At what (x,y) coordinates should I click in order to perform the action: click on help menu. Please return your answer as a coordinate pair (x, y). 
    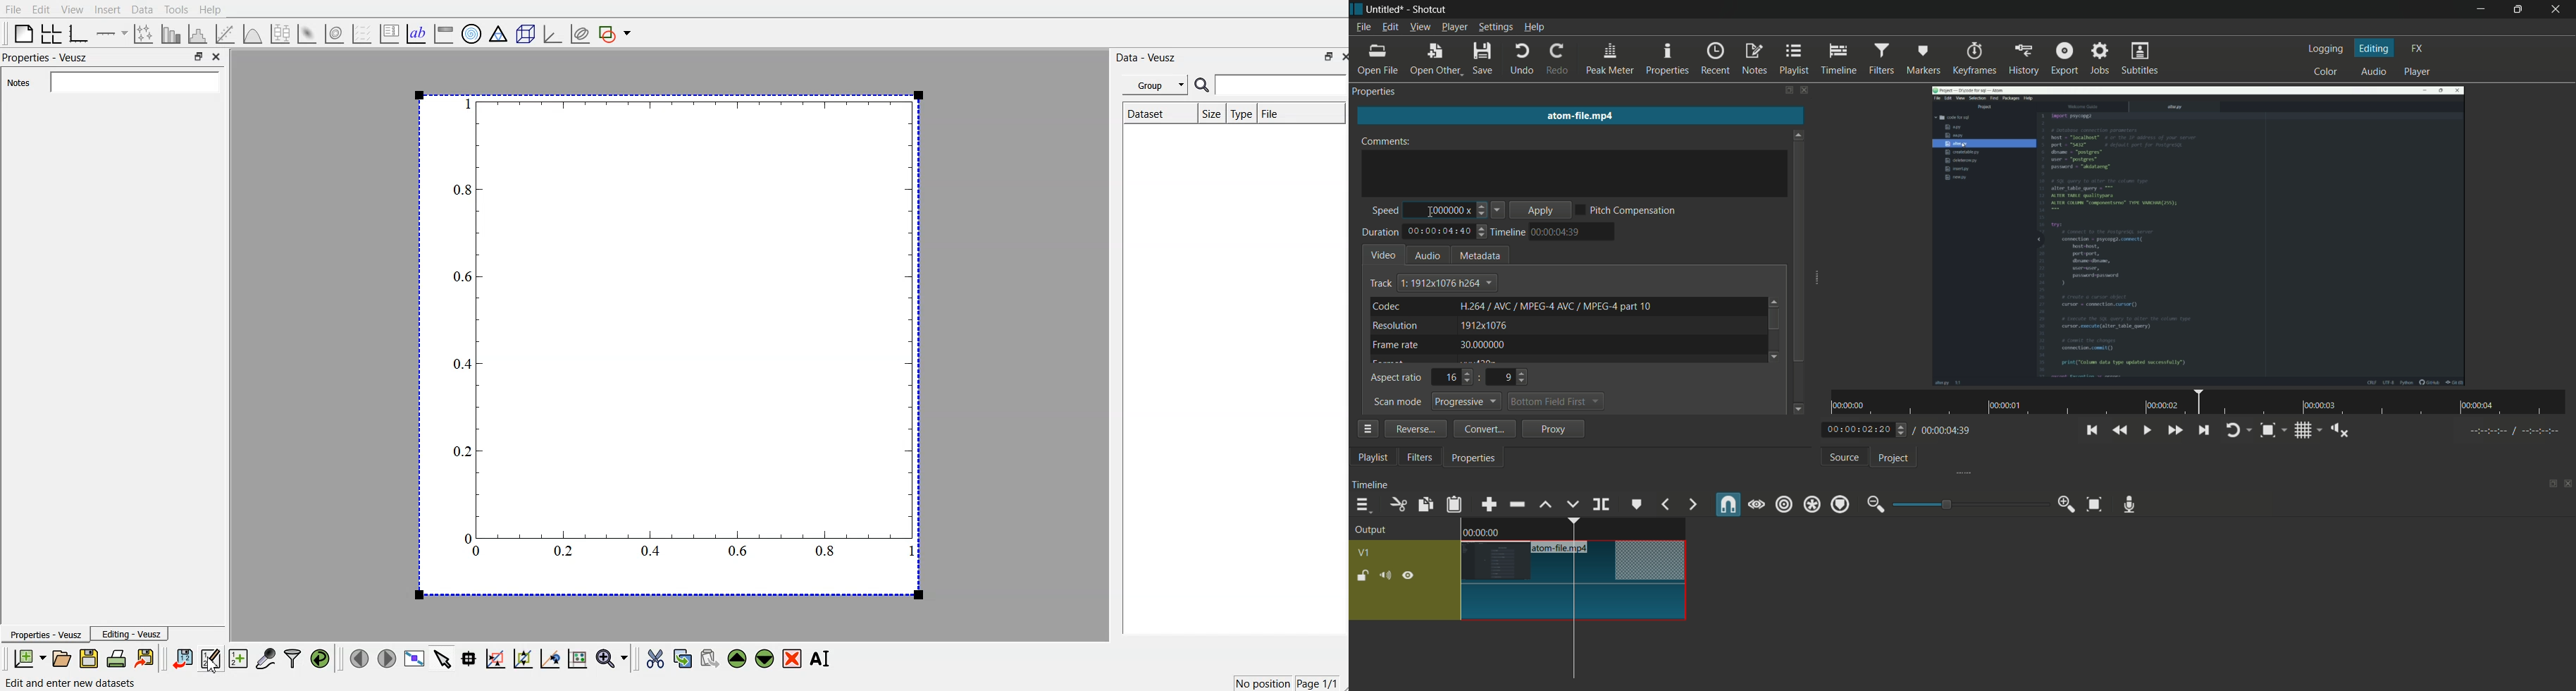
    Looking at the image, I should click on (1535, 27).